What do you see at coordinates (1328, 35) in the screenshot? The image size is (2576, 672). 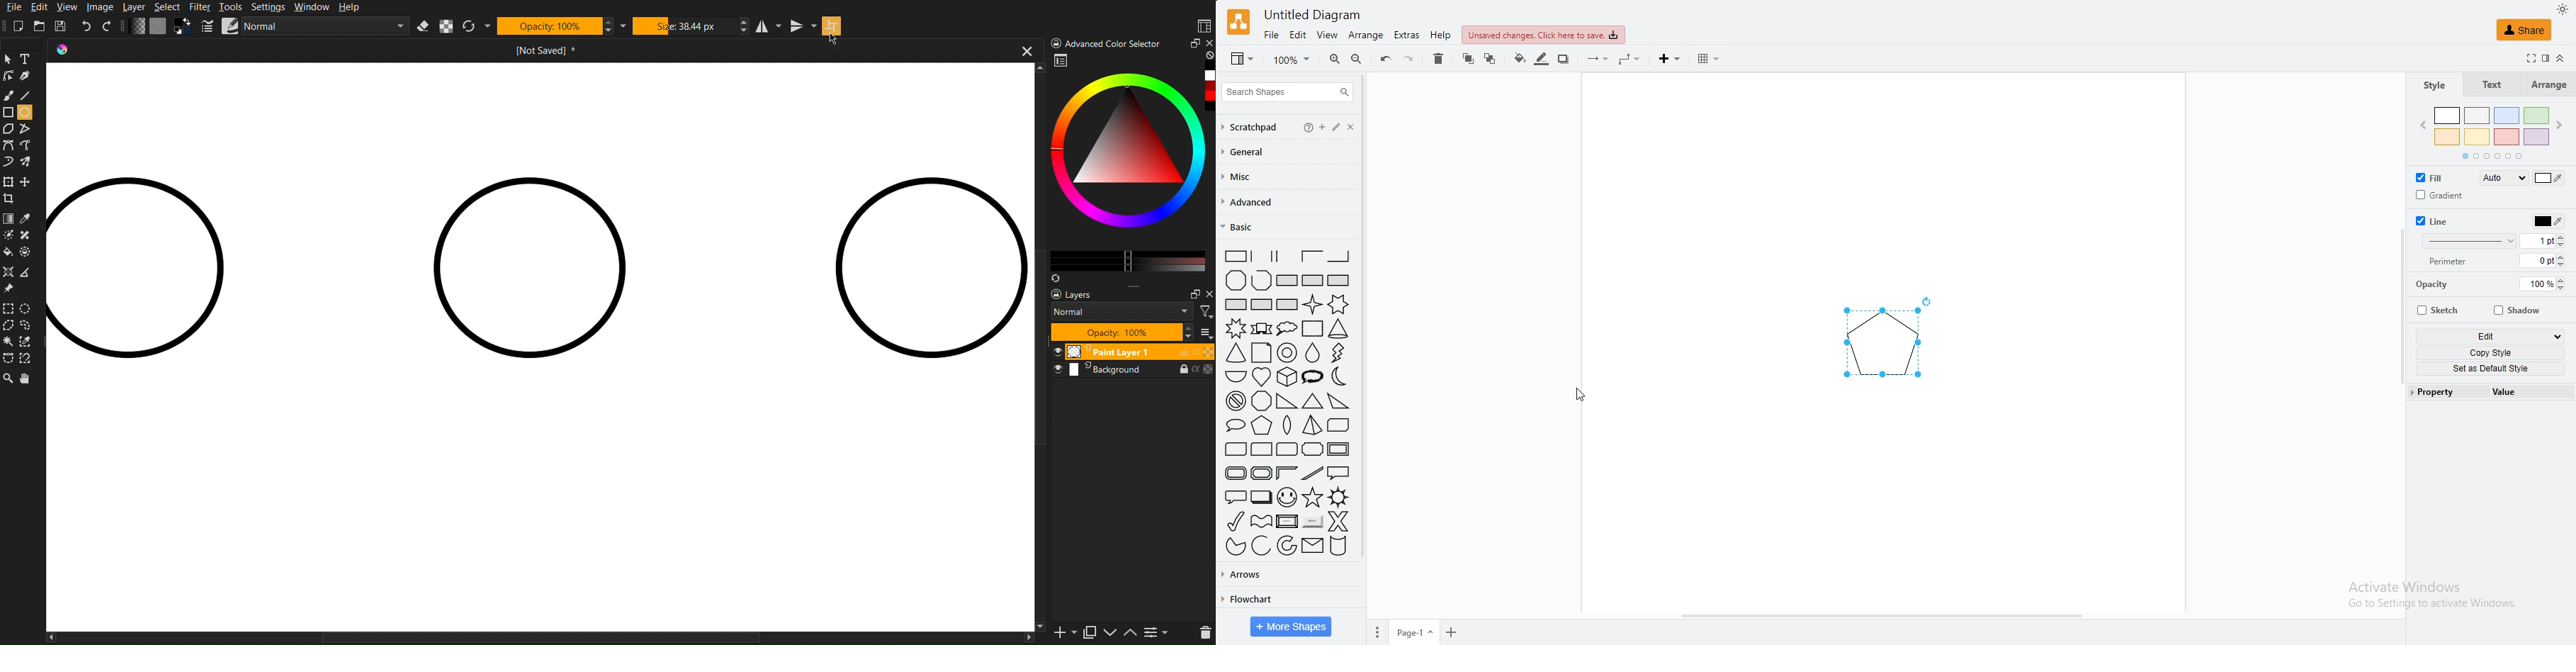 I see `view` at bounding box center [1328, 35].